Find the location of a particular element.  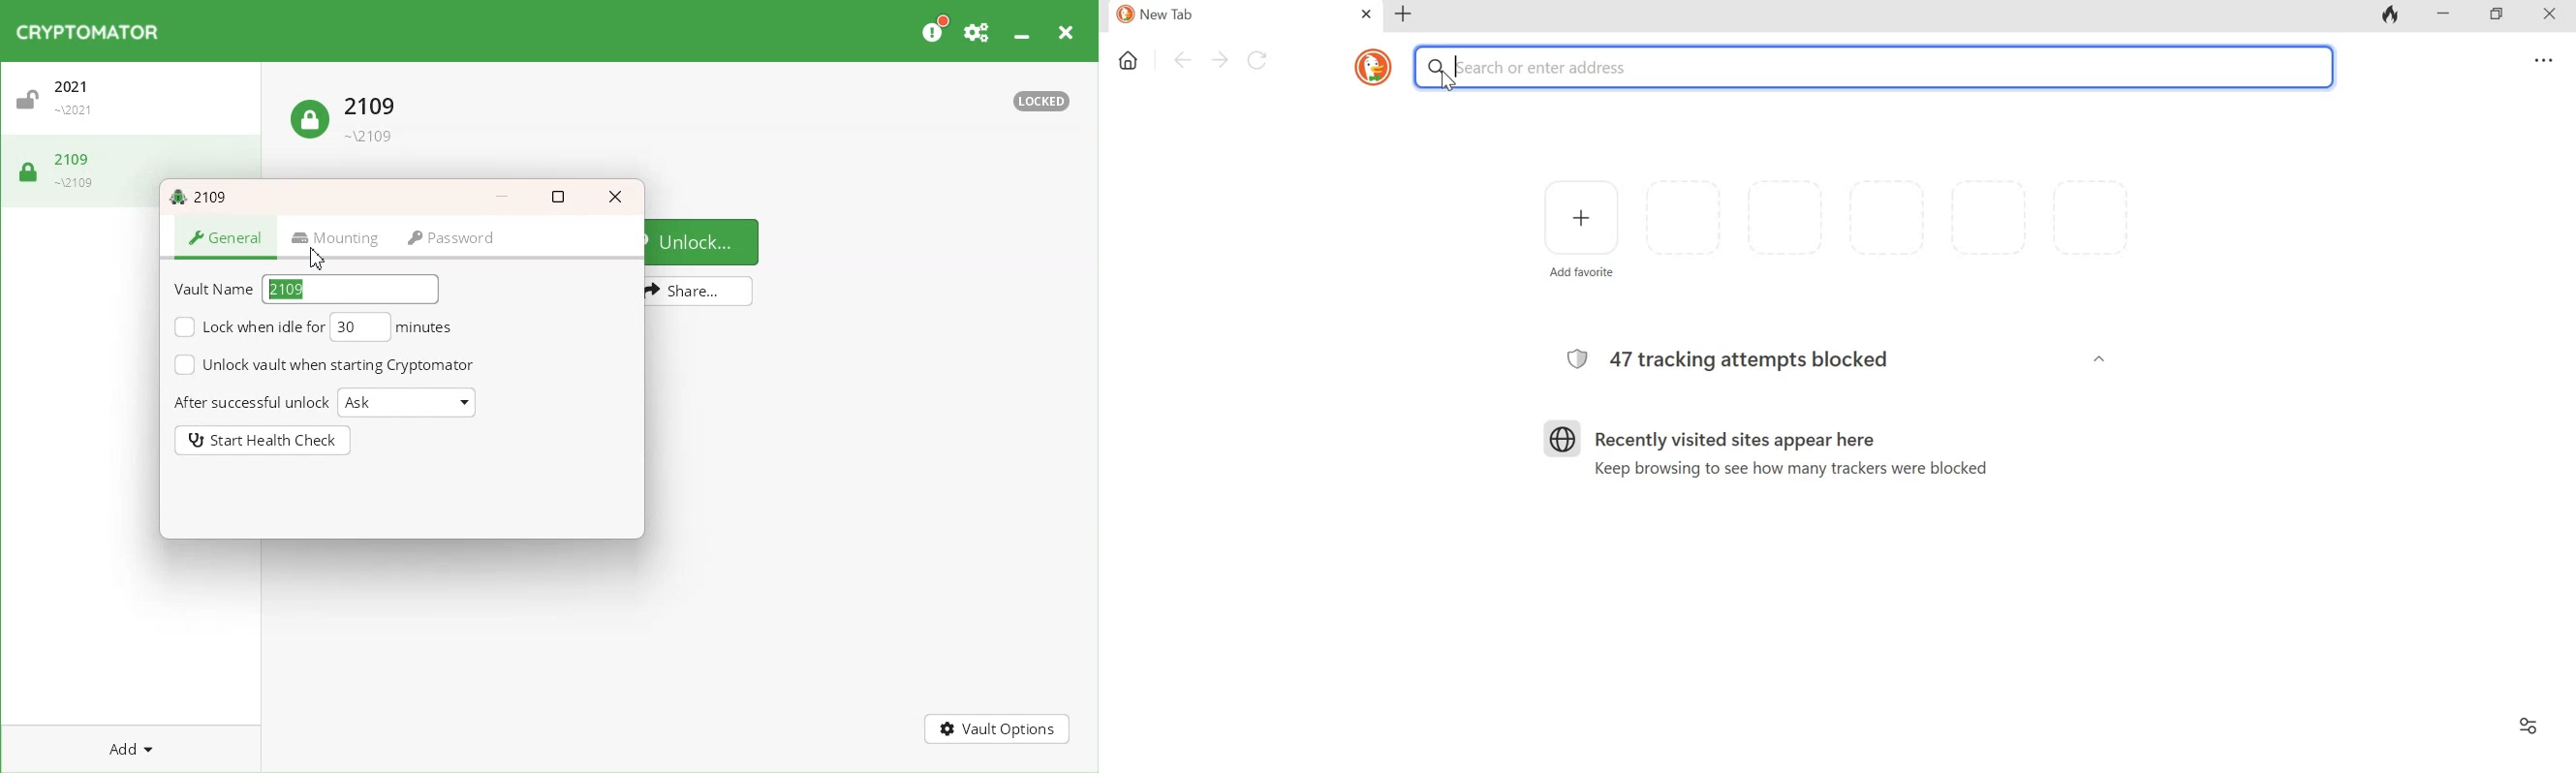

Logo is located at coordinates (90, 31).